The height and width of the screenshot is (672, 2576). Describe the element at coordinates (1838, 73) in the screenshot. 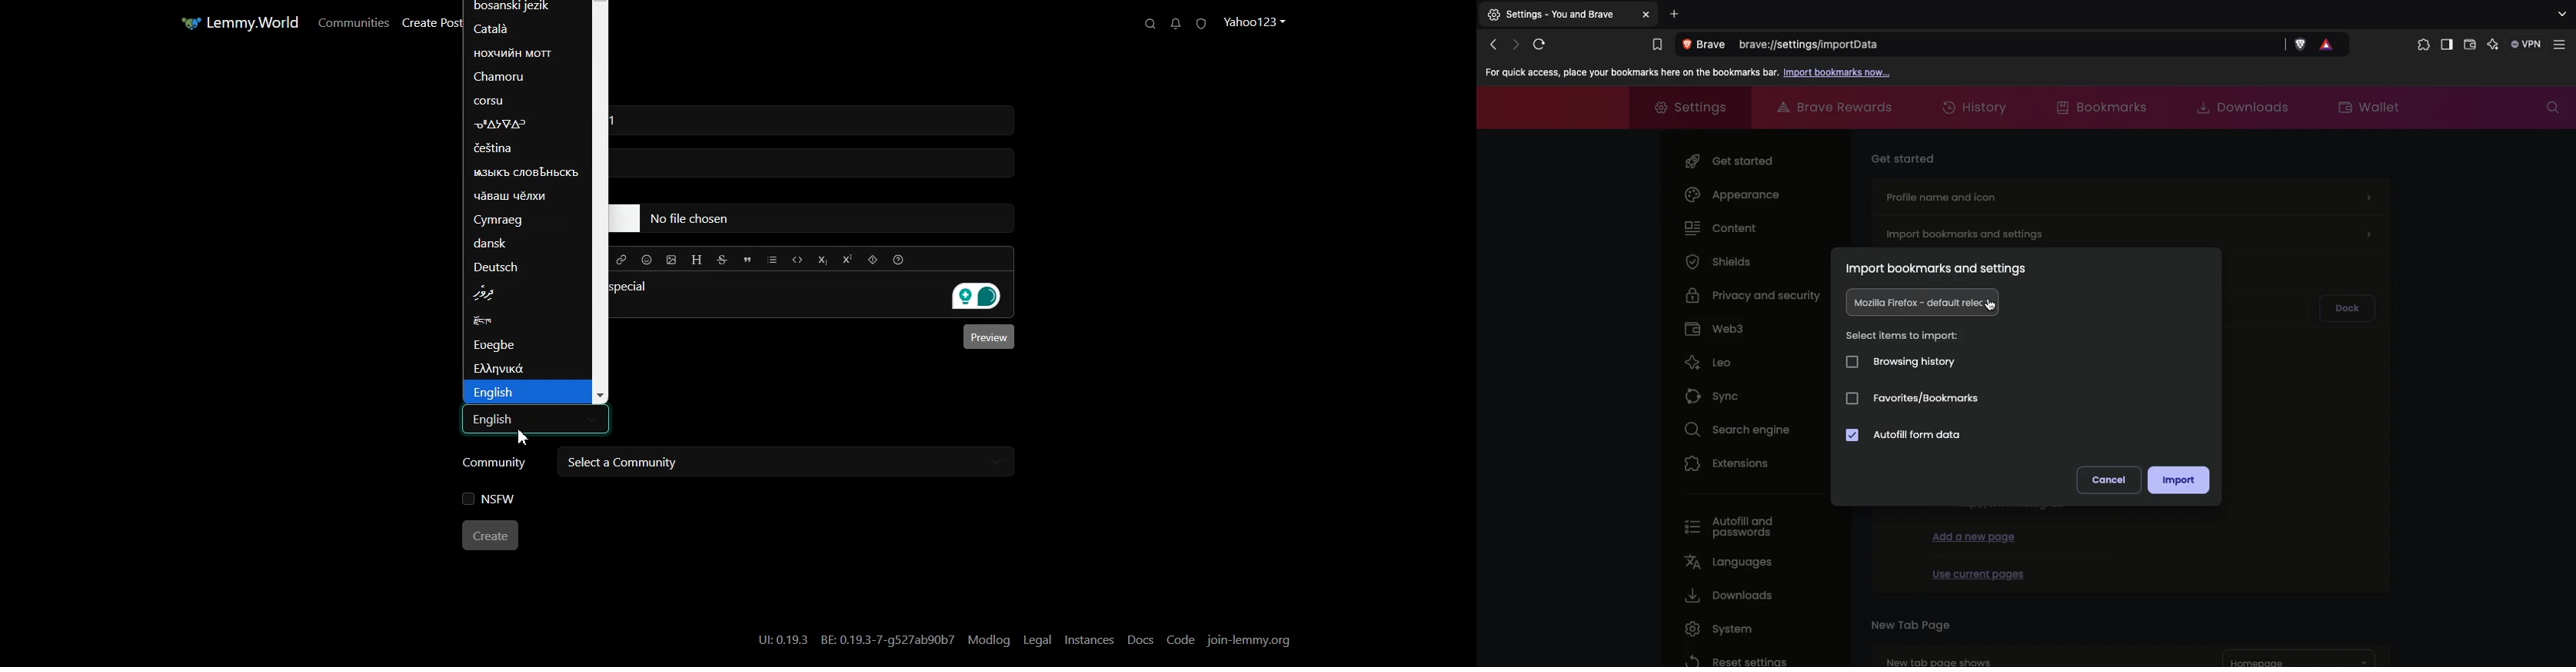

I see `Import bookmarks now` at that location.